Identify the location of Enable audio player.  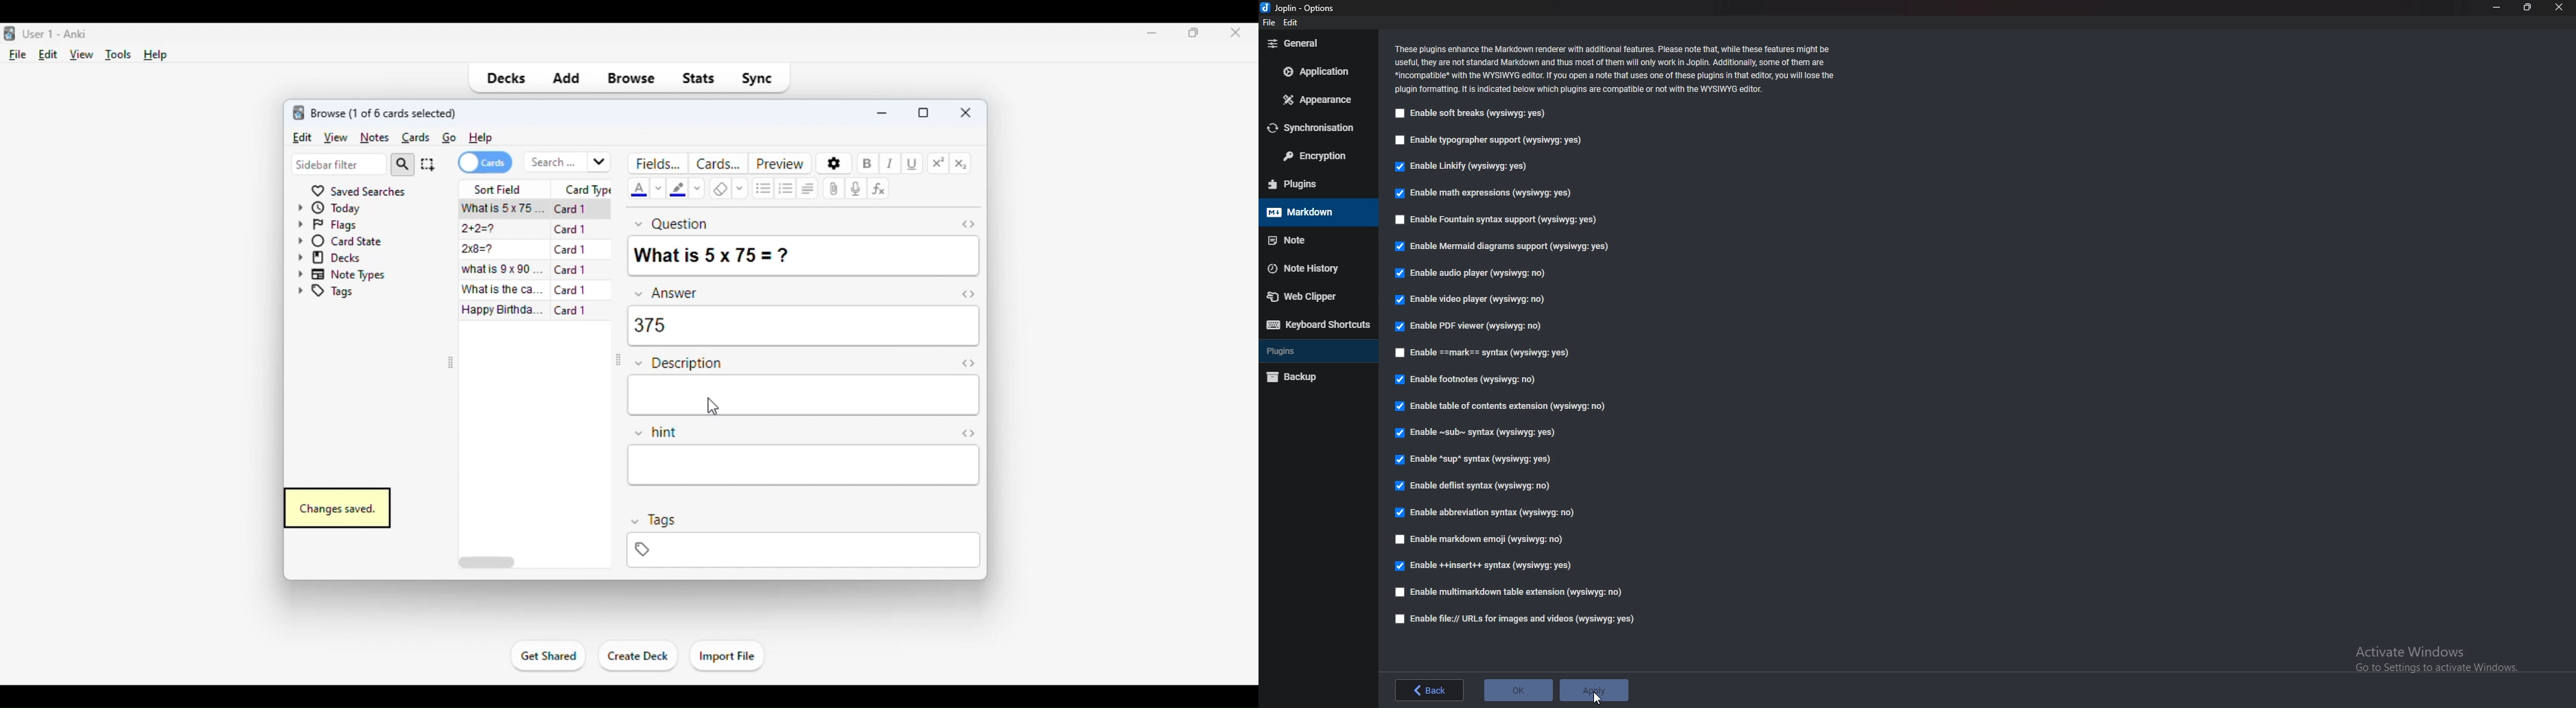
(1475, 274).